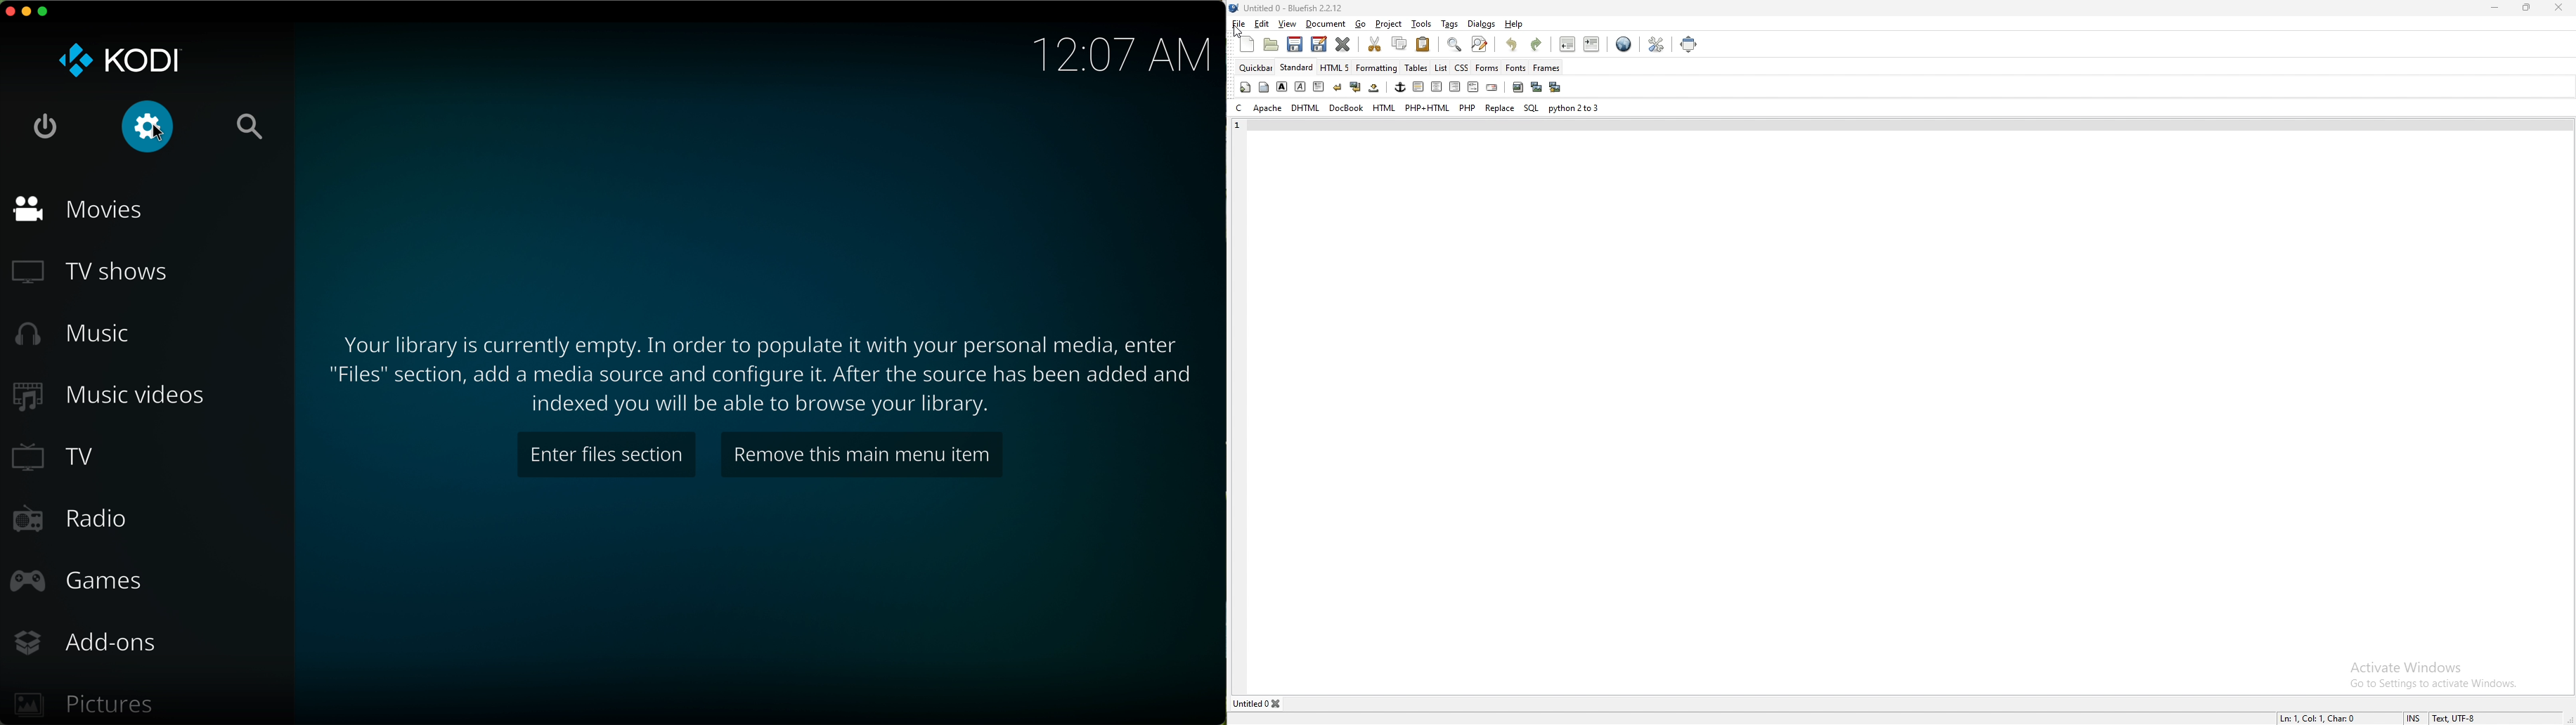 Image resolution: width=2576 pixels, height=728 pixels. Describe the element at coordinates (250, 125) in the screenshot. I see `search` at that location.